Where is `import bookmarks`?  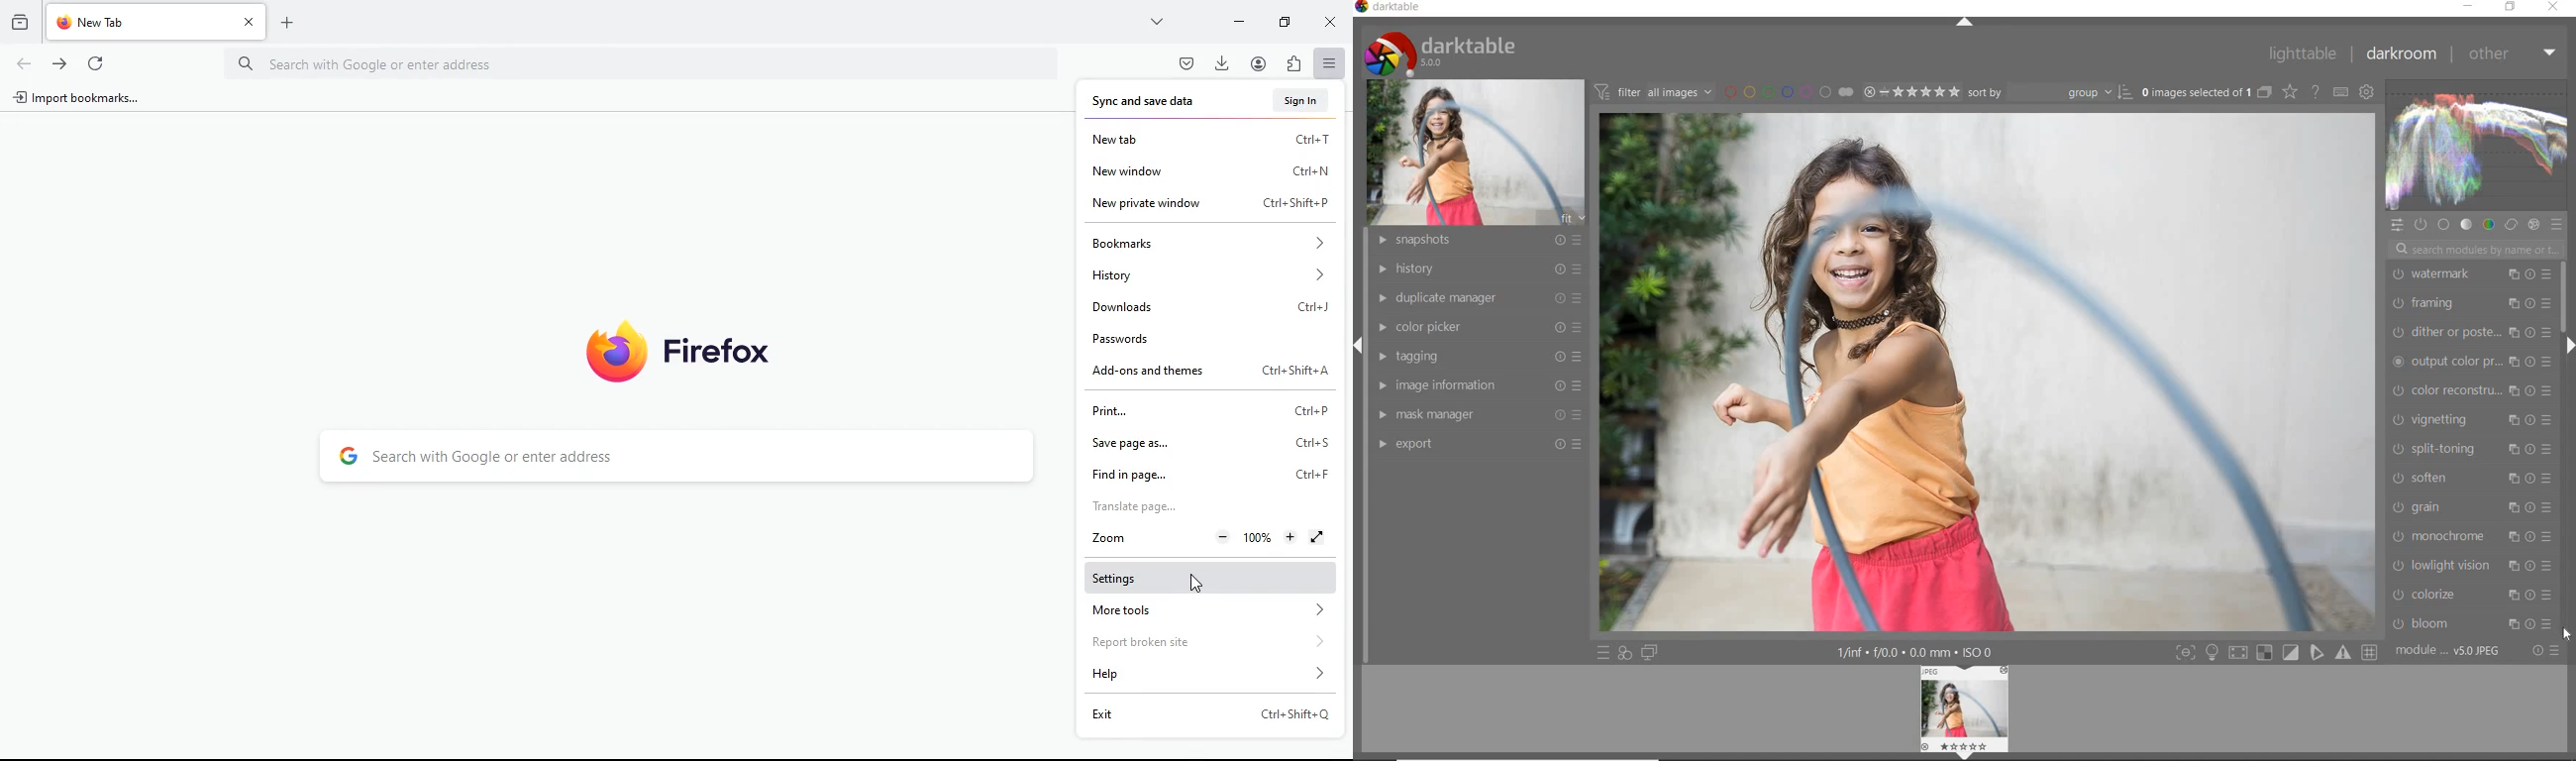
import bookmarks is located at coordinates (79, 101).